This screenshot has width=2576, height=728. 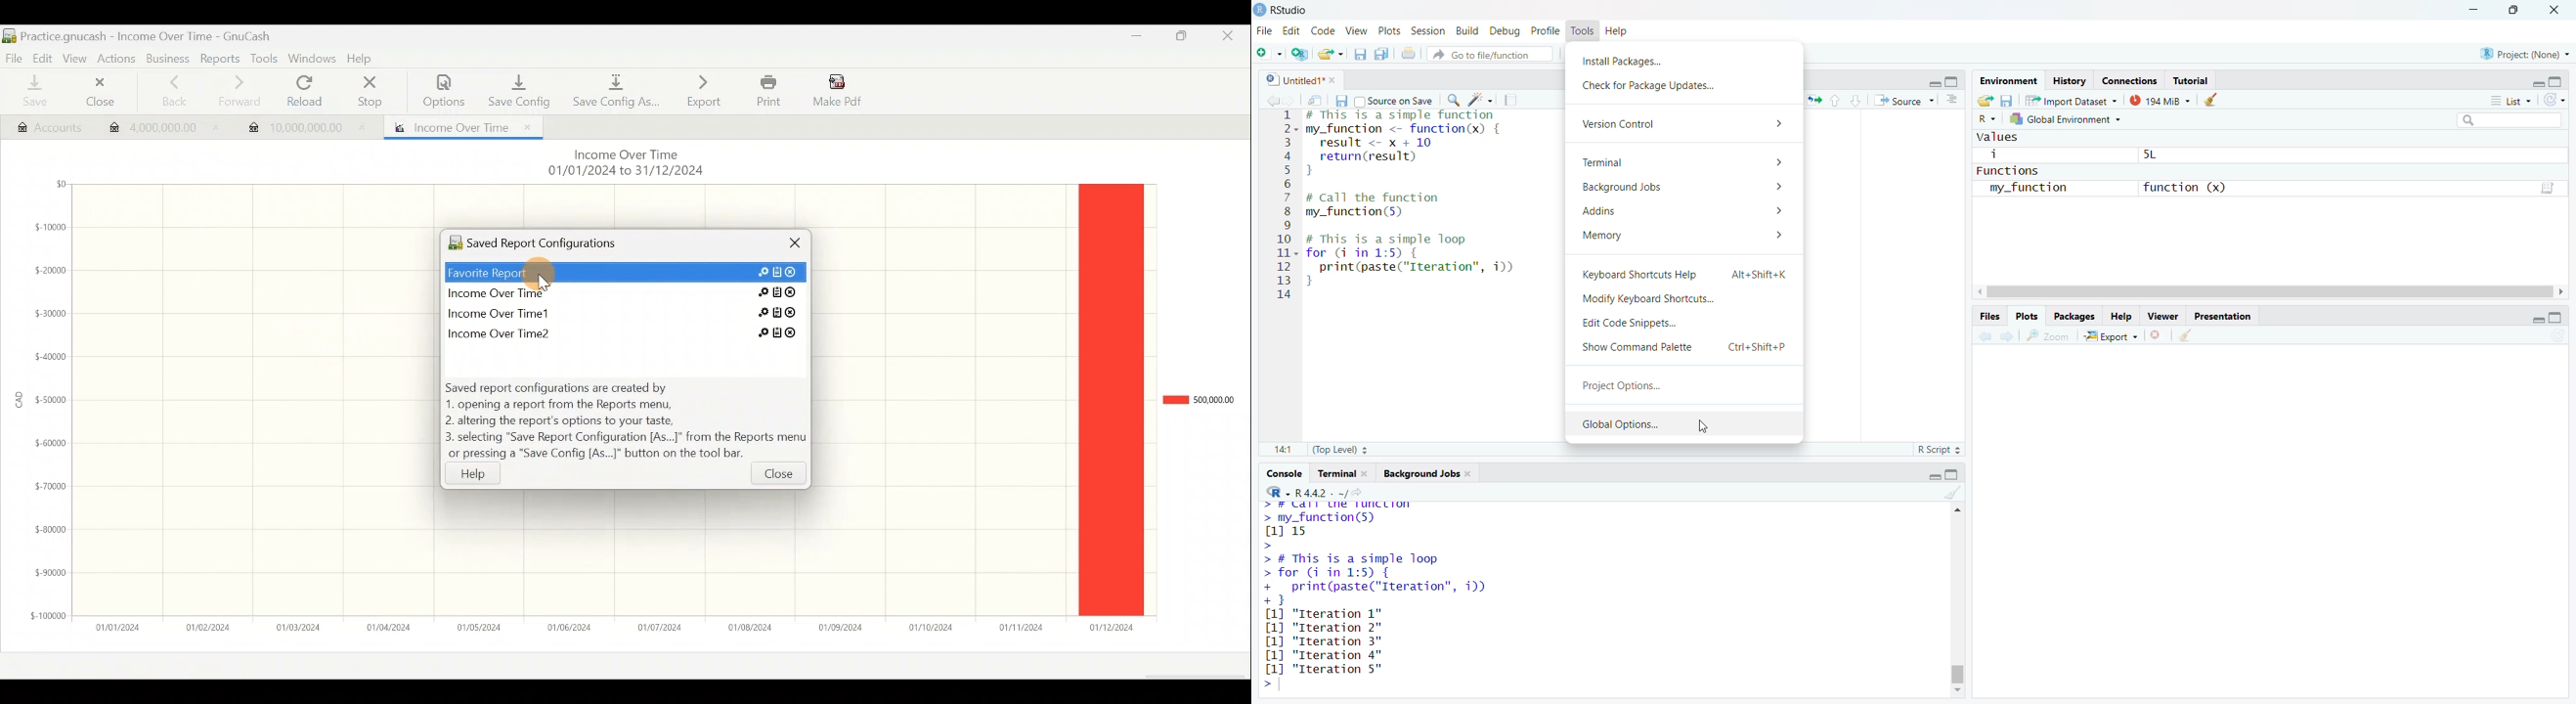 What do you see at coordinates (1996, 155) in the screenshot?
I see `i` at bounding box center [1996, 155].